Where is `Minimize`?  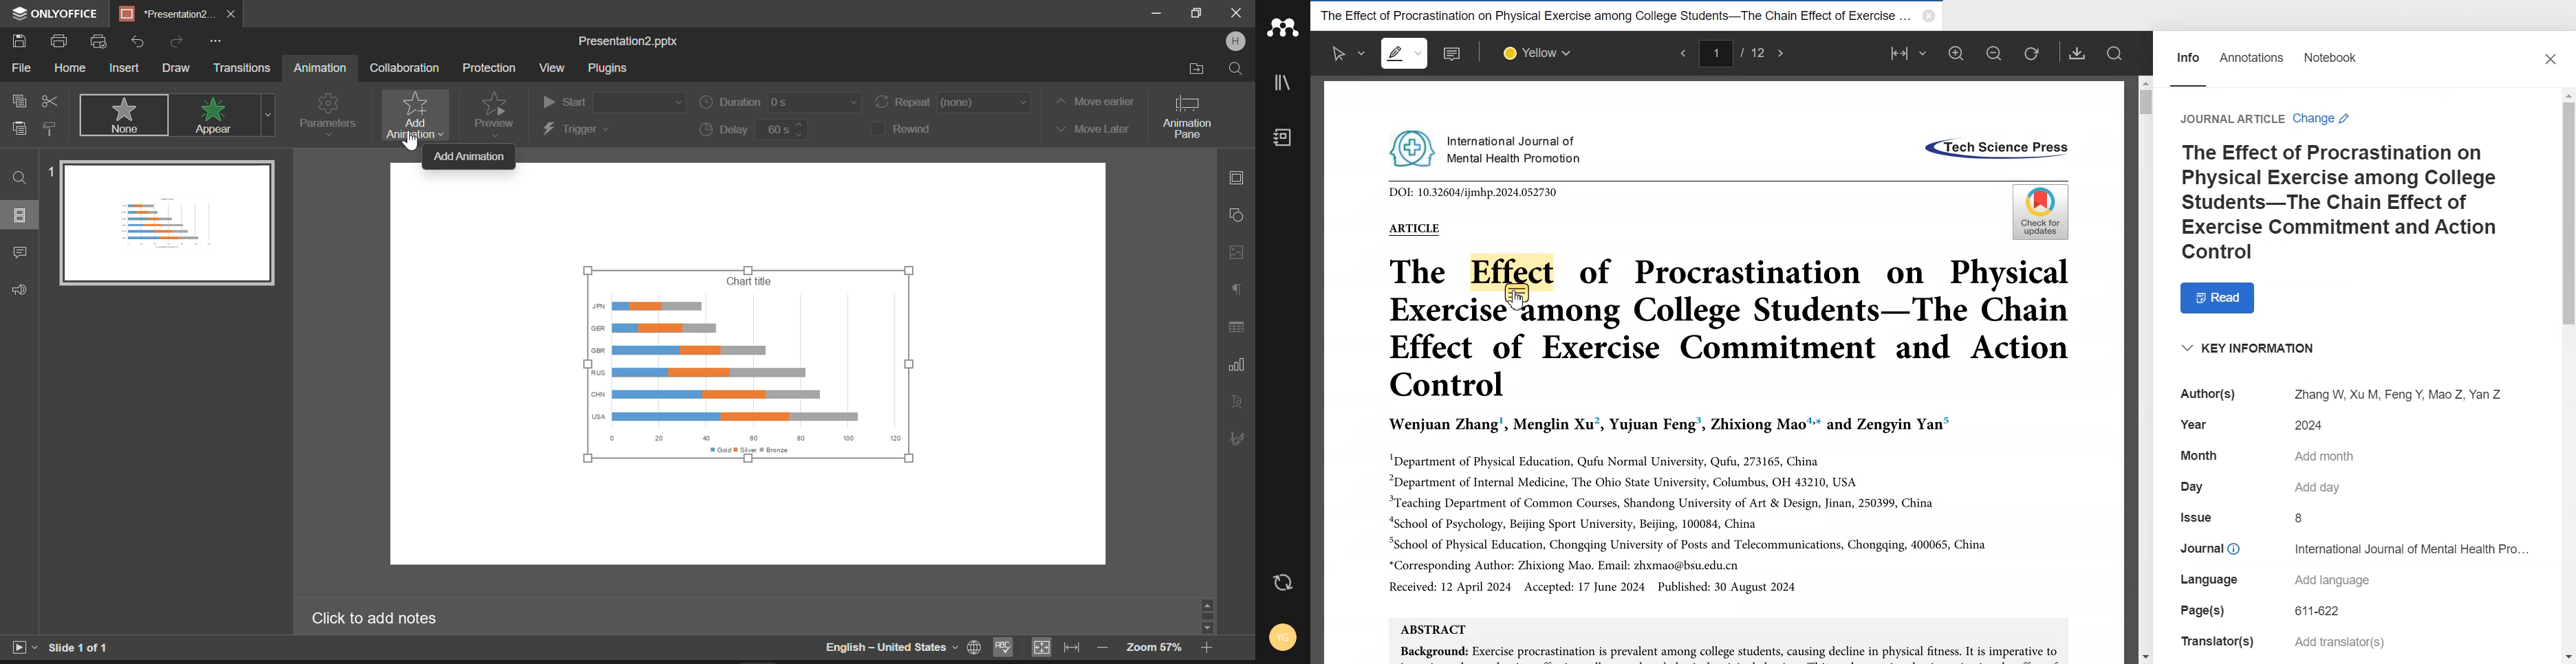
Minimize is located at coordinates (1198, 14).